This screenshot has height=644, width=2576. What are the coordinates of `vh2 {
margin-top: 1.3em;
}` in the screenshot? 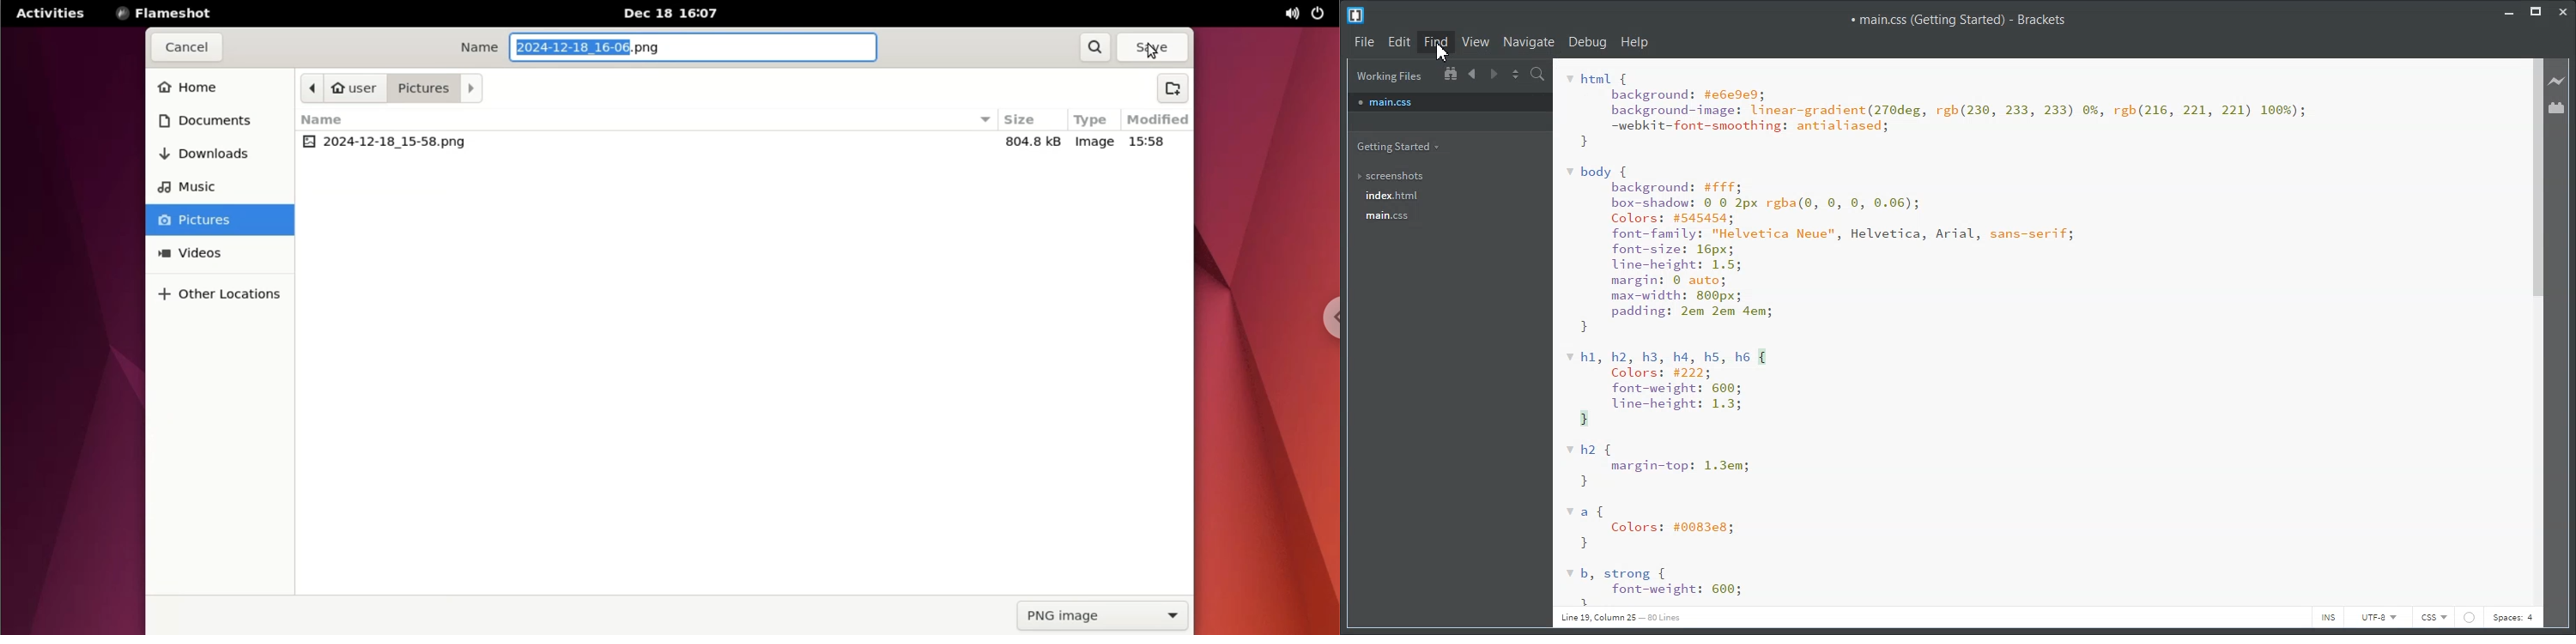 It's located at (1662, 466).